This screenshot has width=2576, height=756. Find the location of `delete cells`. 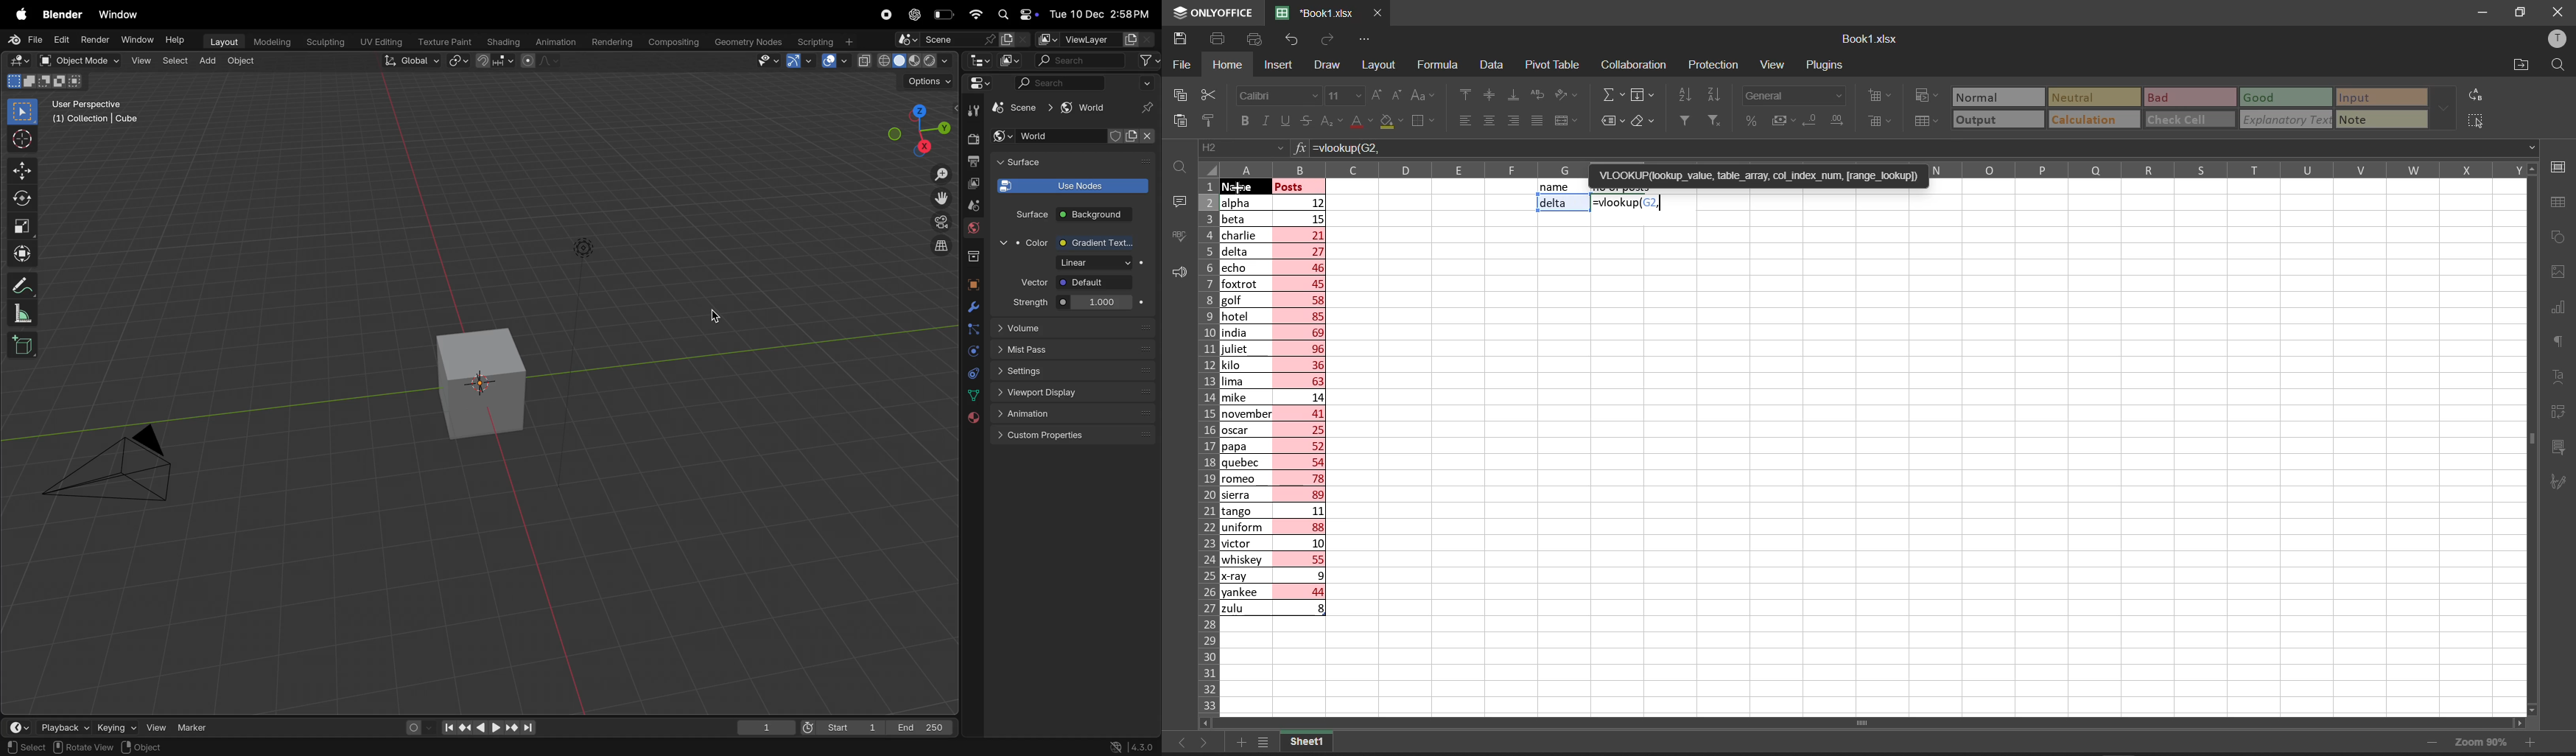

delete cells is located at coordinates (1877, 120).